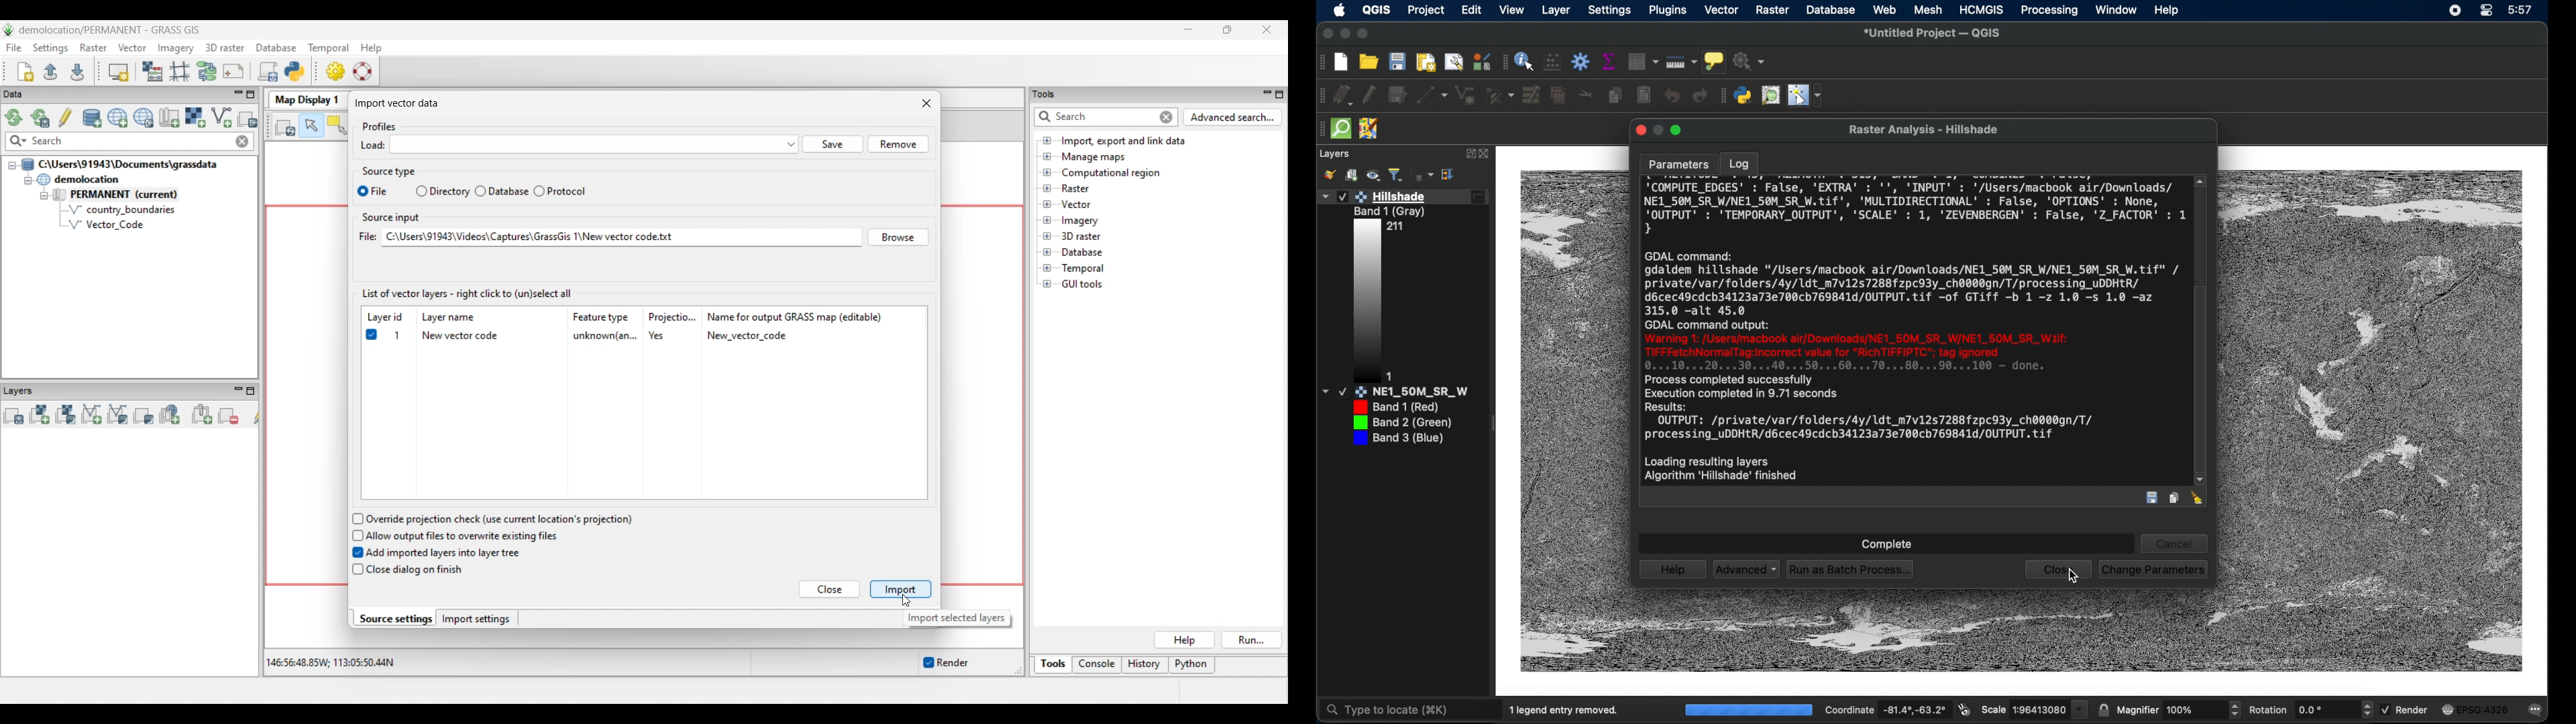 The height and width of the screenshot is (728, 2576). I want to click on undo, so click(1672, 95).